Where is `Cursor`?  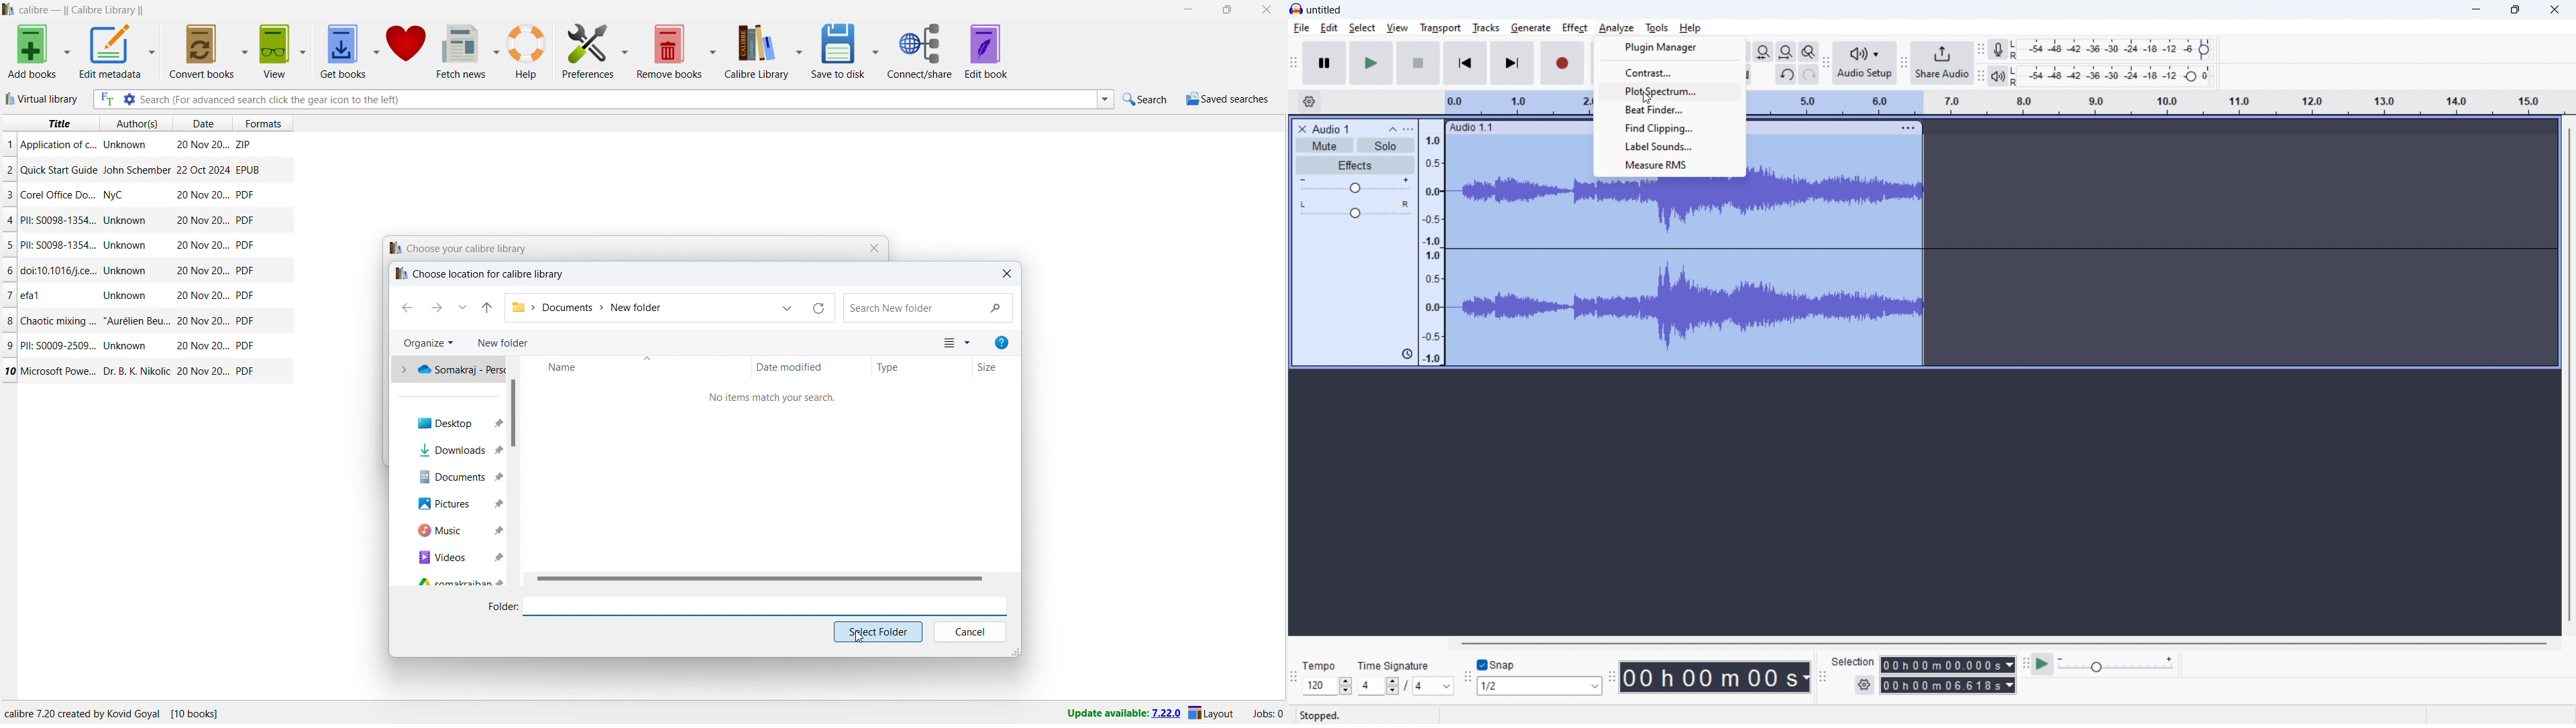
Cursor is located at coordinates (1648, 99).